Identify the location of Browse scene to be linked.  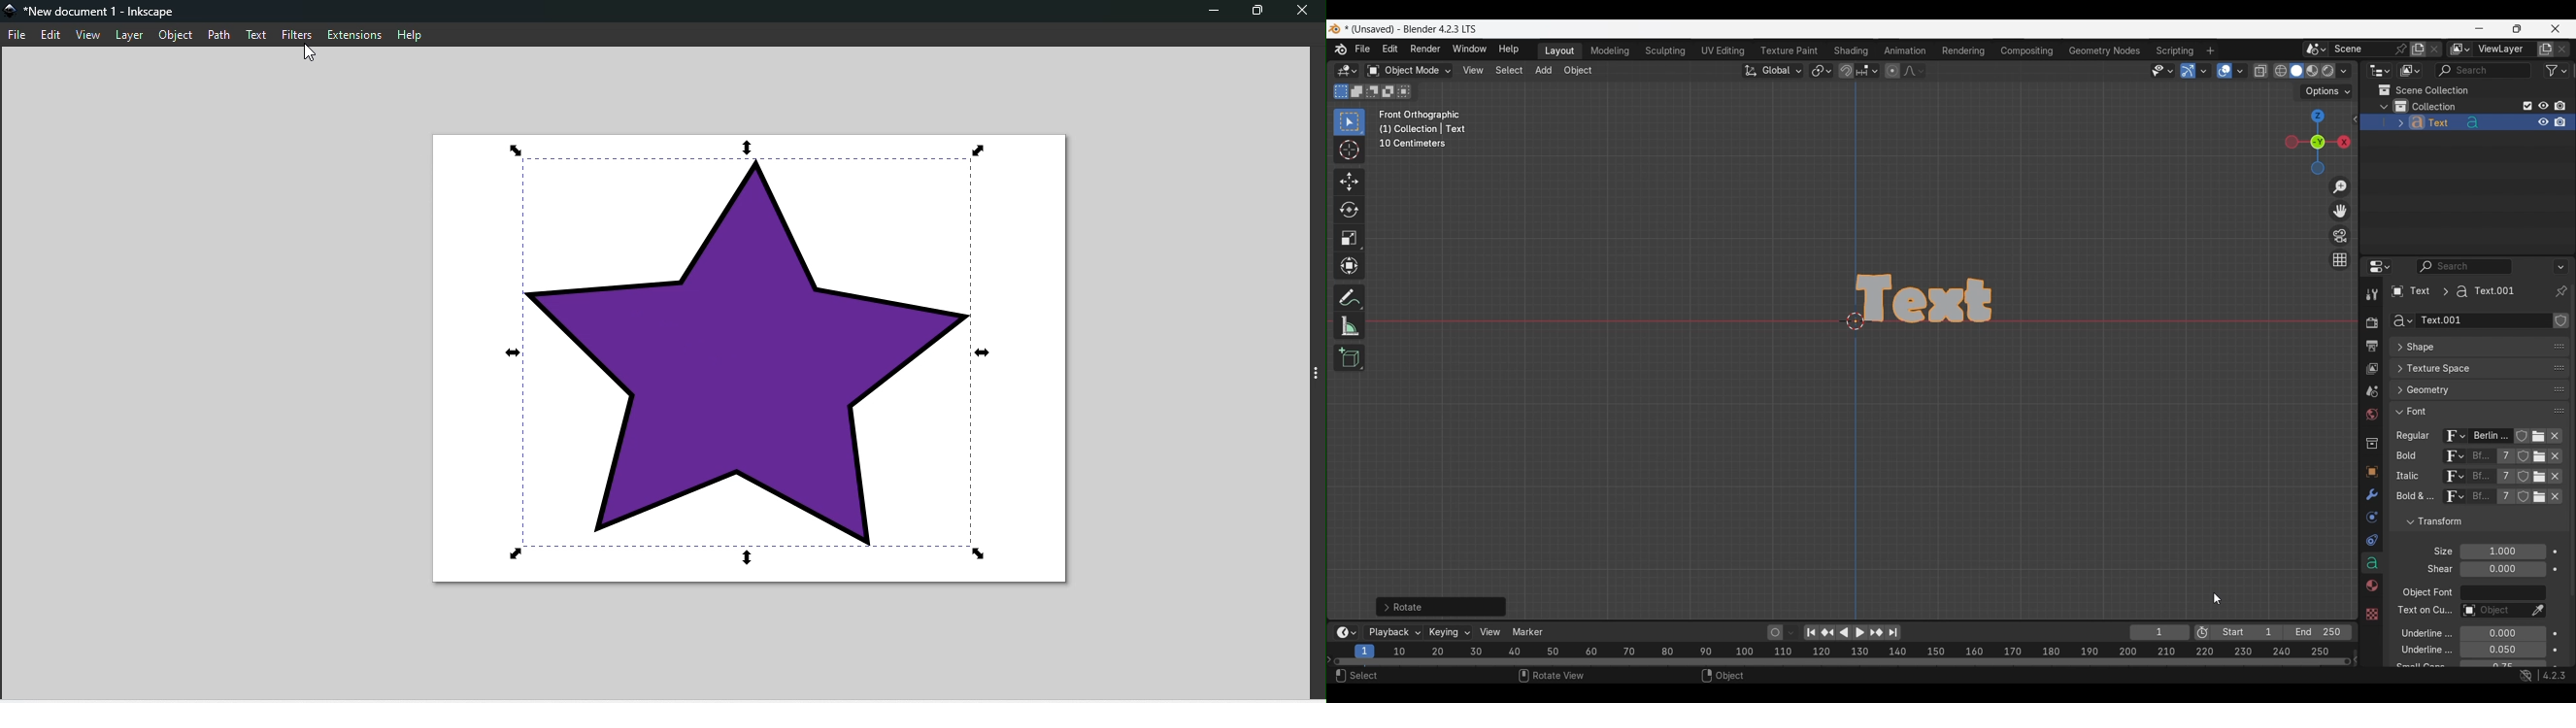
(2316, 49).